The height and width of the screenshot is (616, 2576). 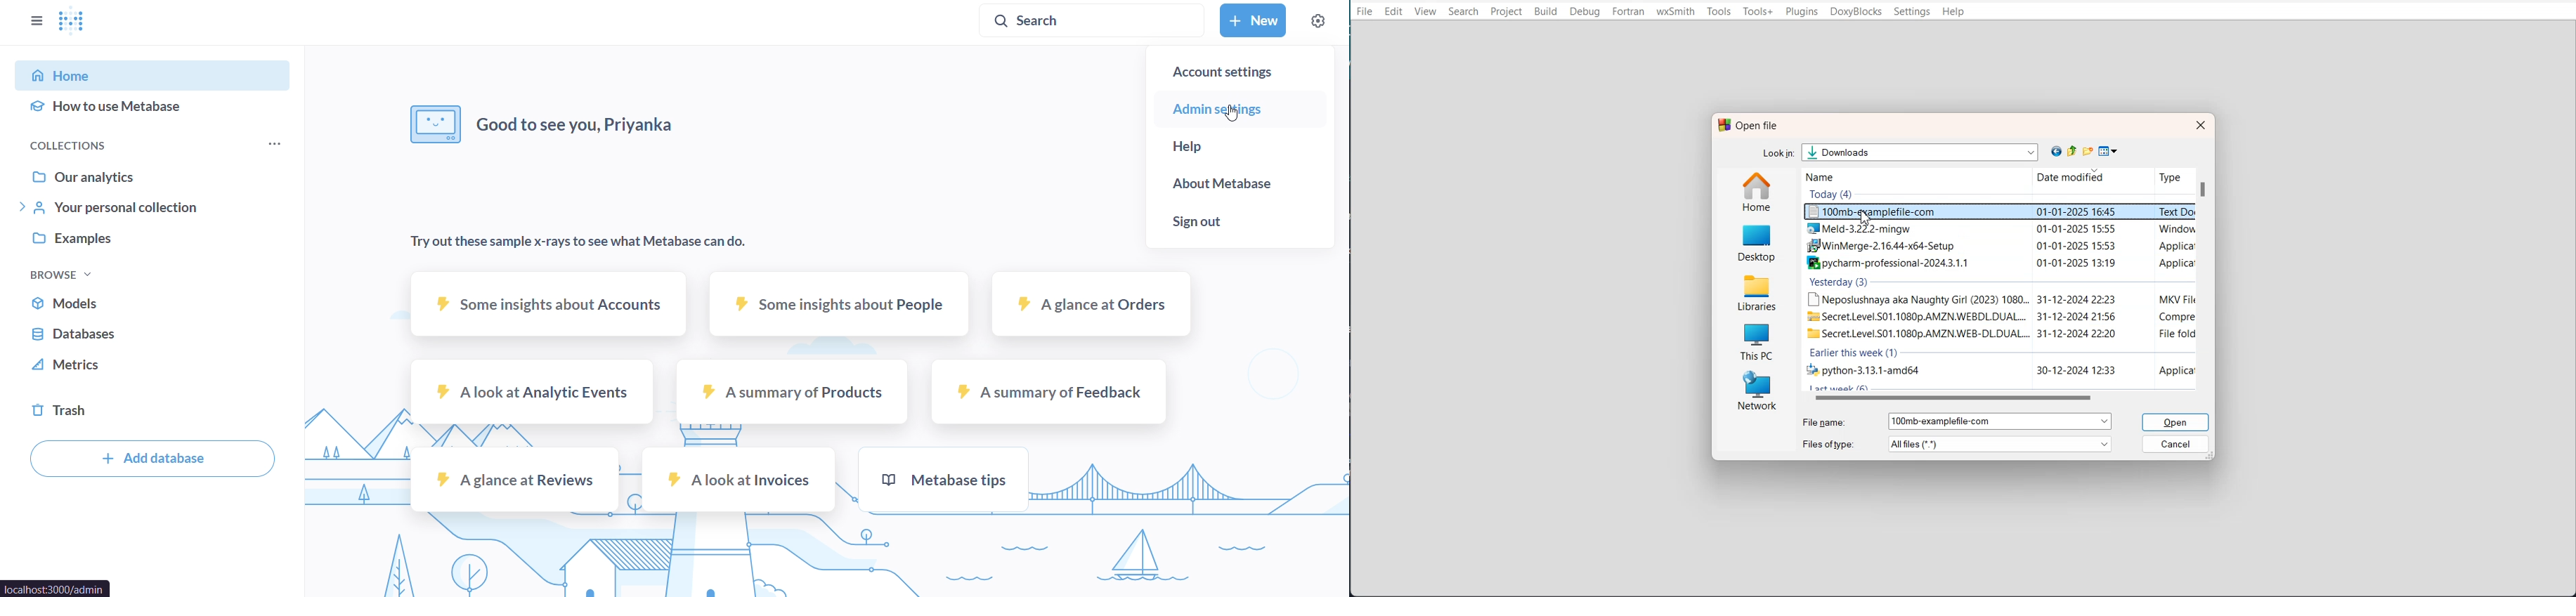 I want to click on close sidebar, so click(x=38, y=20).